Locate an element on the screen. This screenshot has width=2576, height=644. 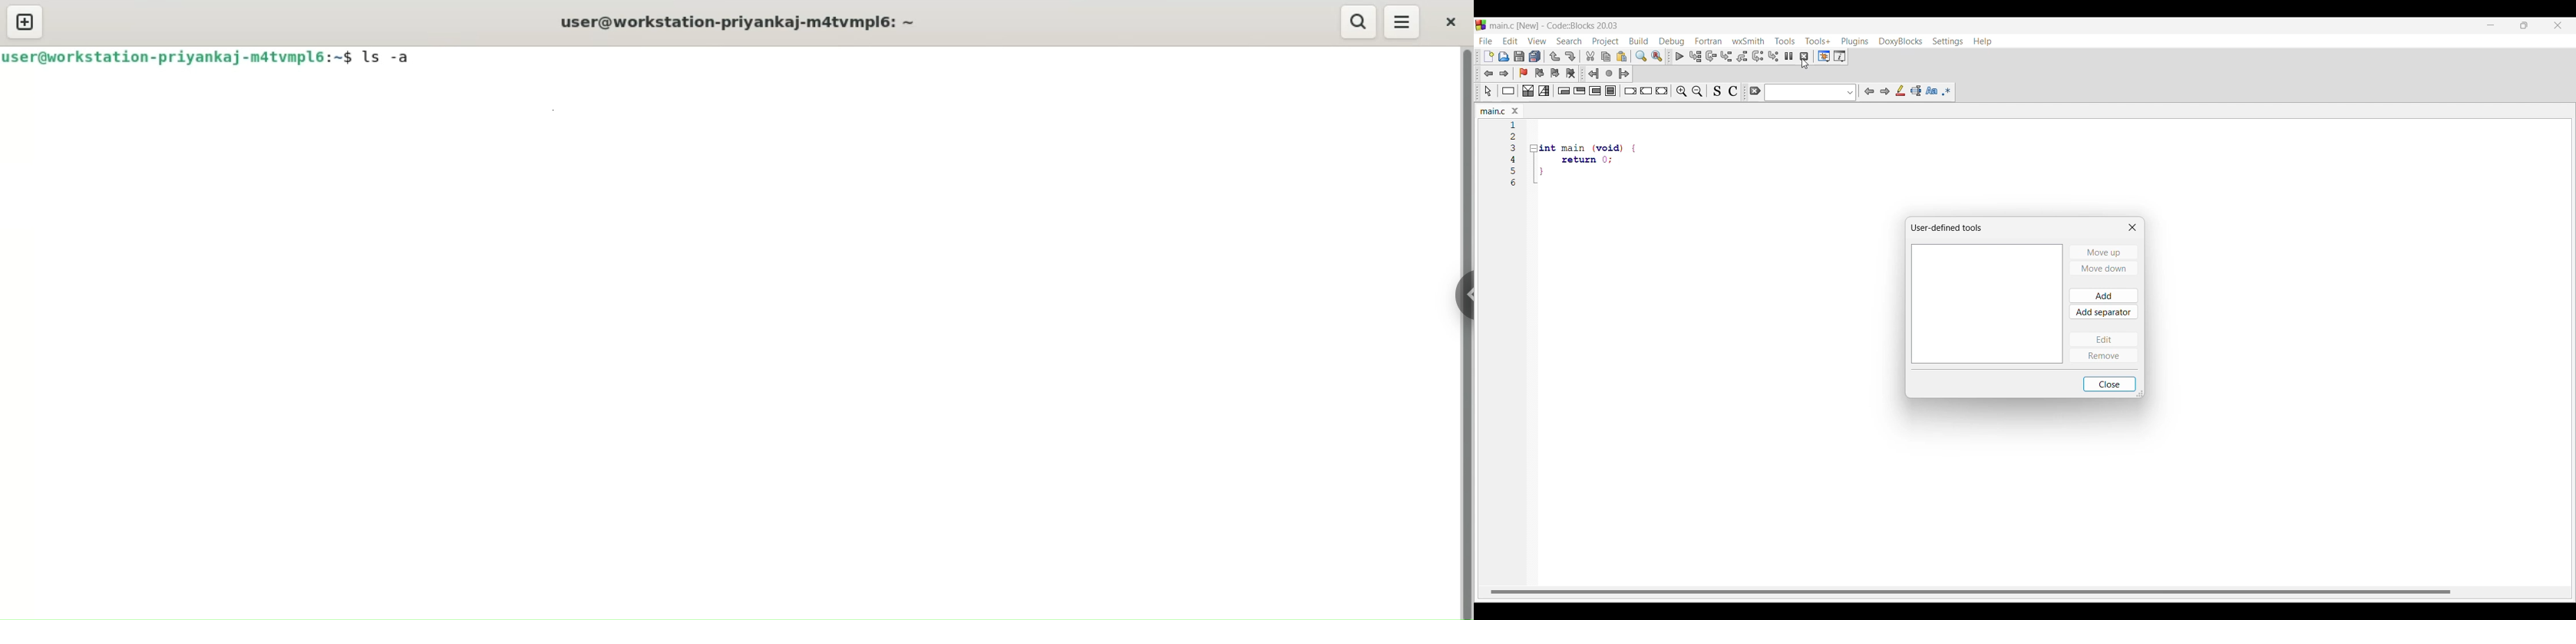
Close interface is located at coordinates (2558, 25).